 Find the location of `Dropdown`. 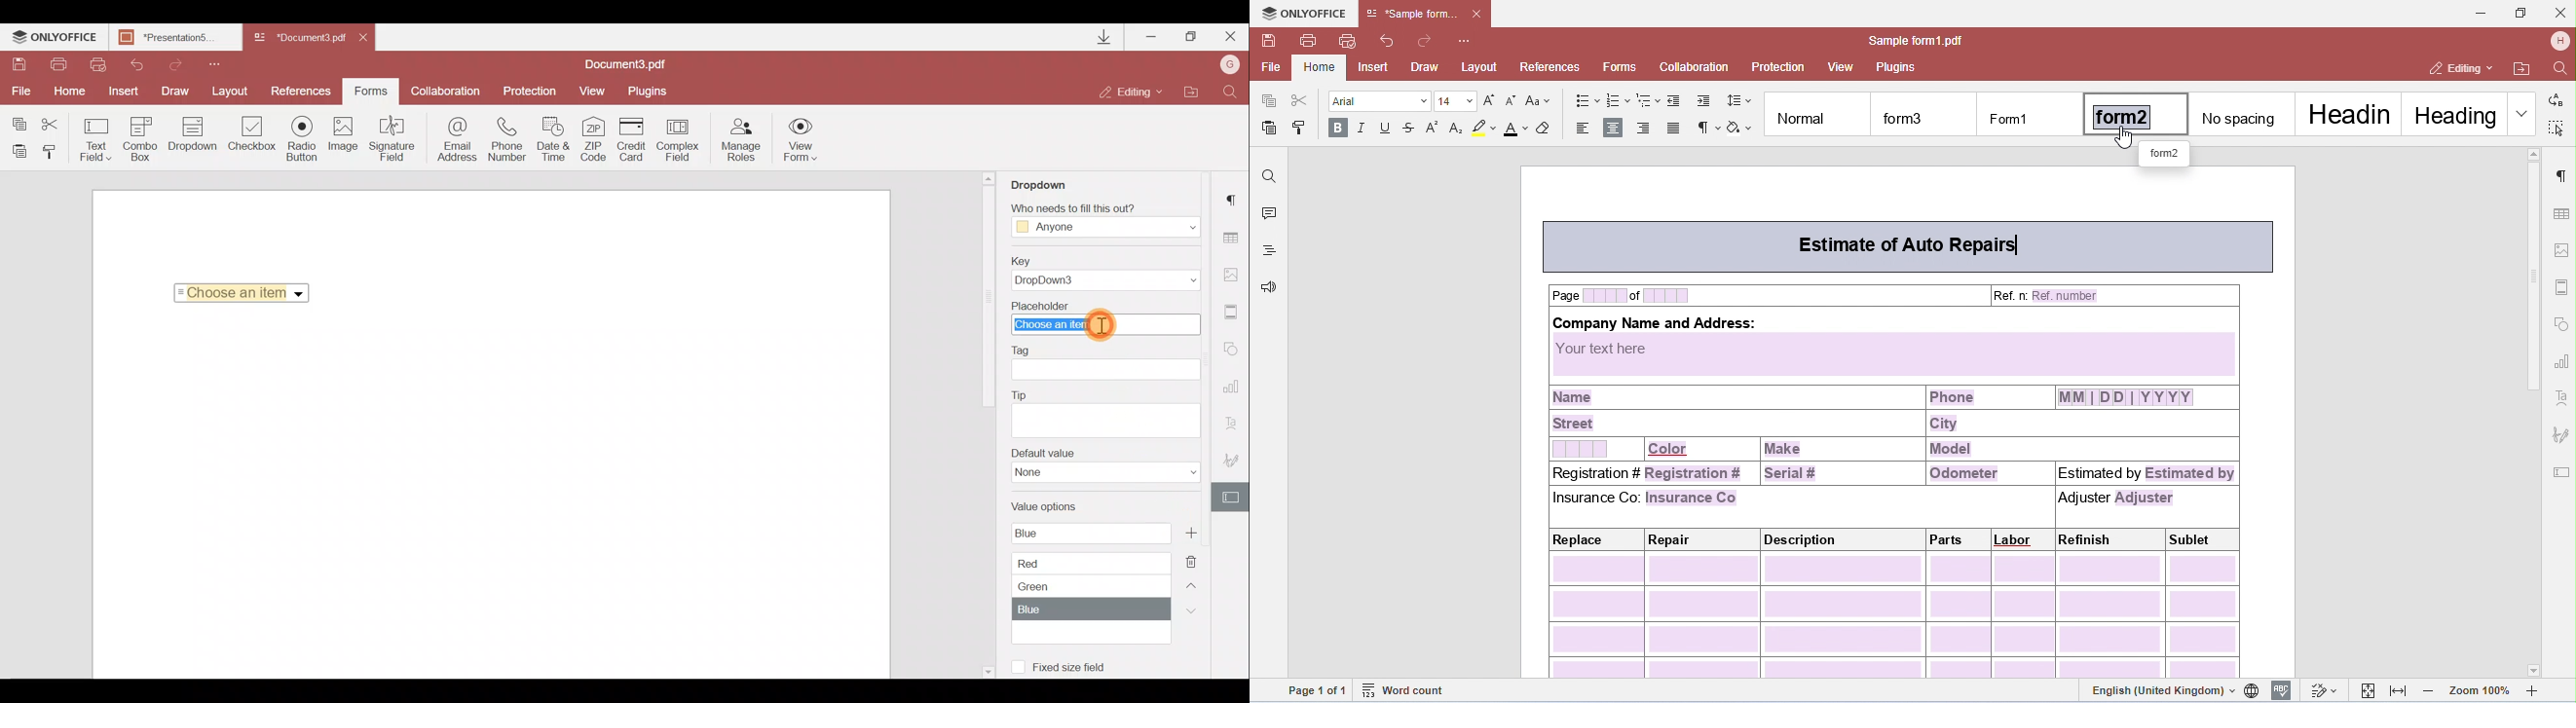

Dropdown is located at coordinates (300, 294).